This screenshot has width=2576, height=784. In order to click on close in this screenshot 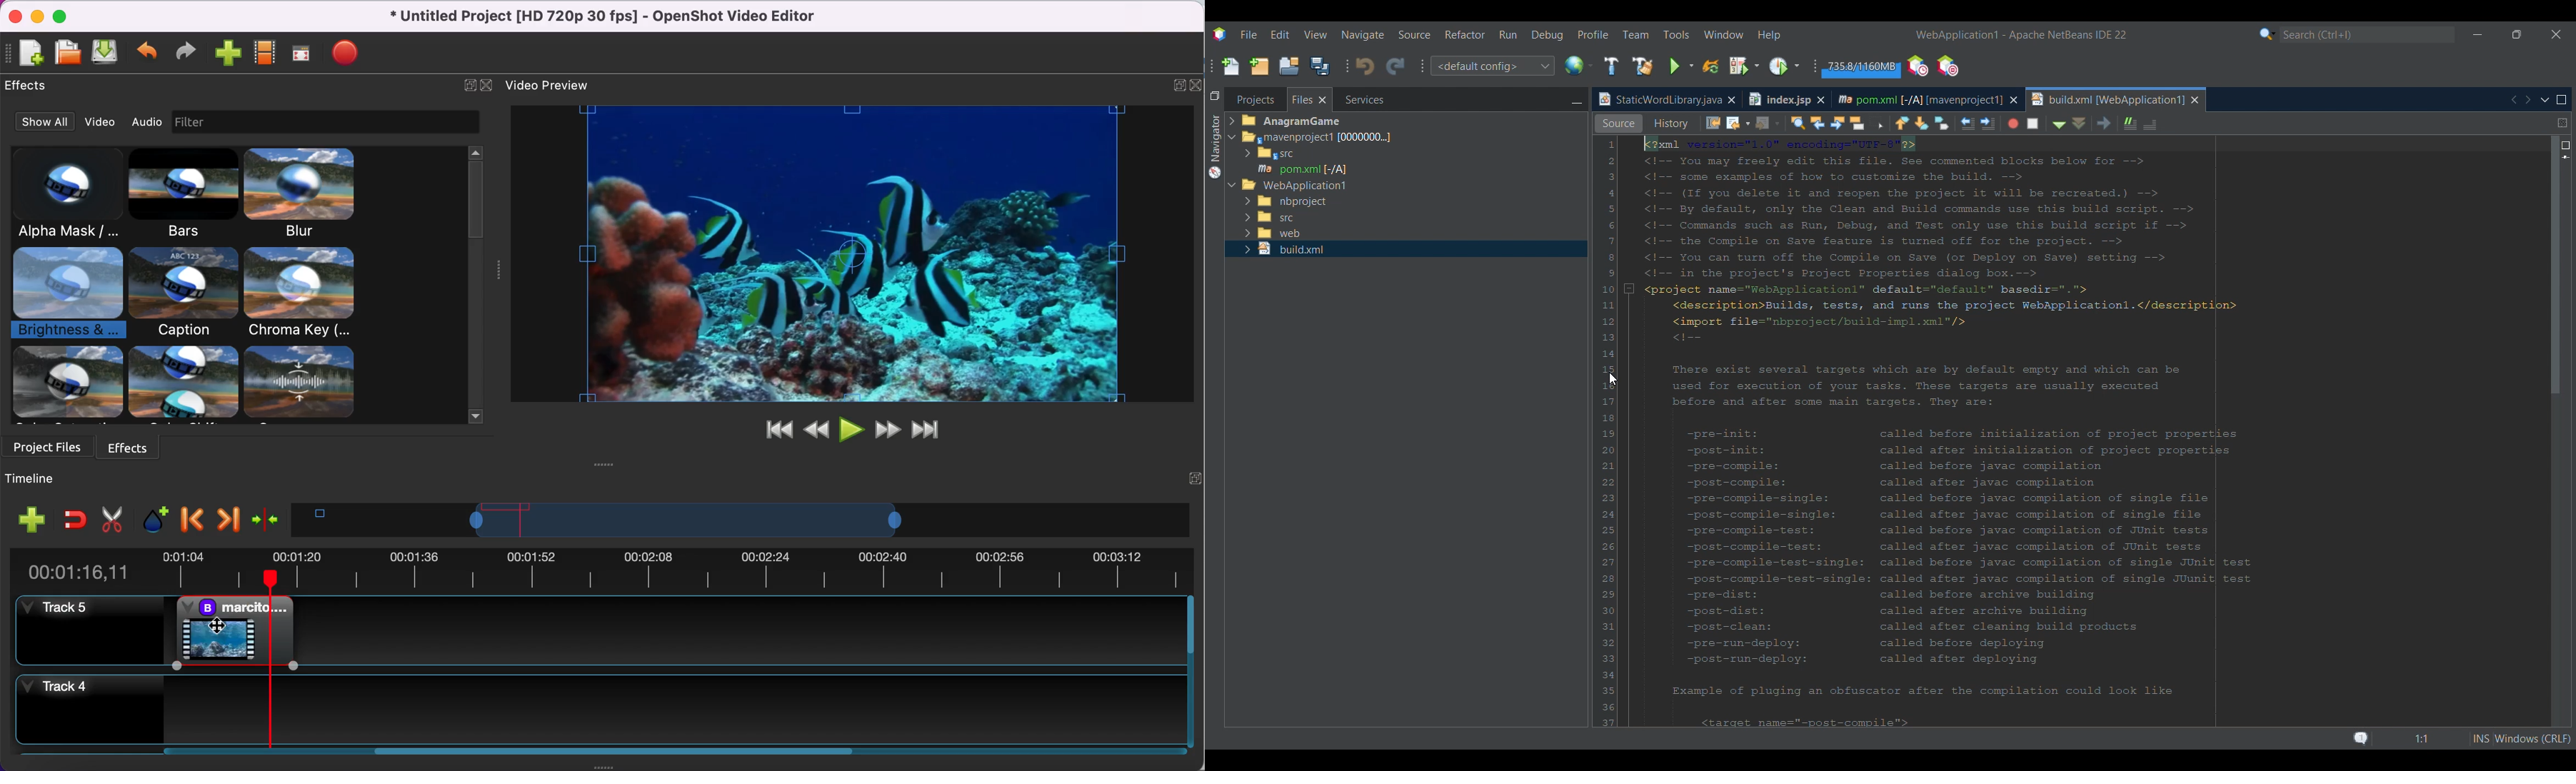, I will do `click(1198, 83)`.